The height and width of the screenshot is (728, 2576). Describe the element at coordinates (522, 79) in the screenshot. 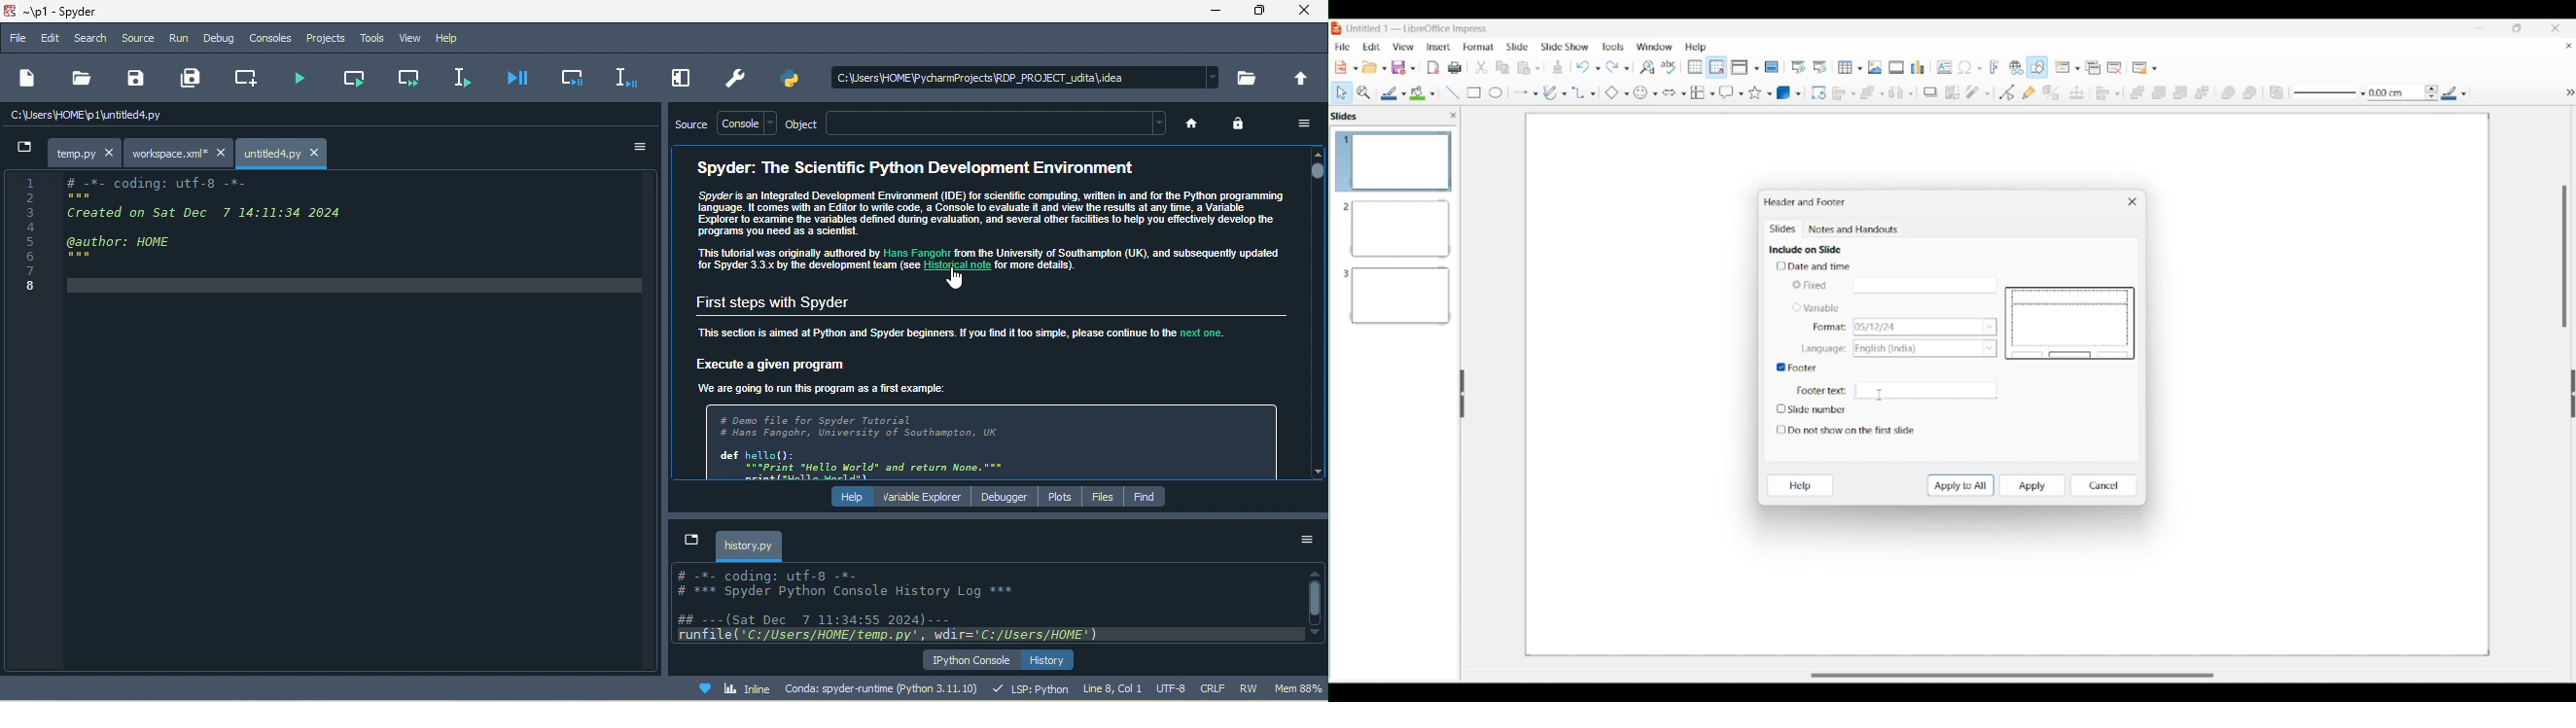

I see `debug file` at that location.